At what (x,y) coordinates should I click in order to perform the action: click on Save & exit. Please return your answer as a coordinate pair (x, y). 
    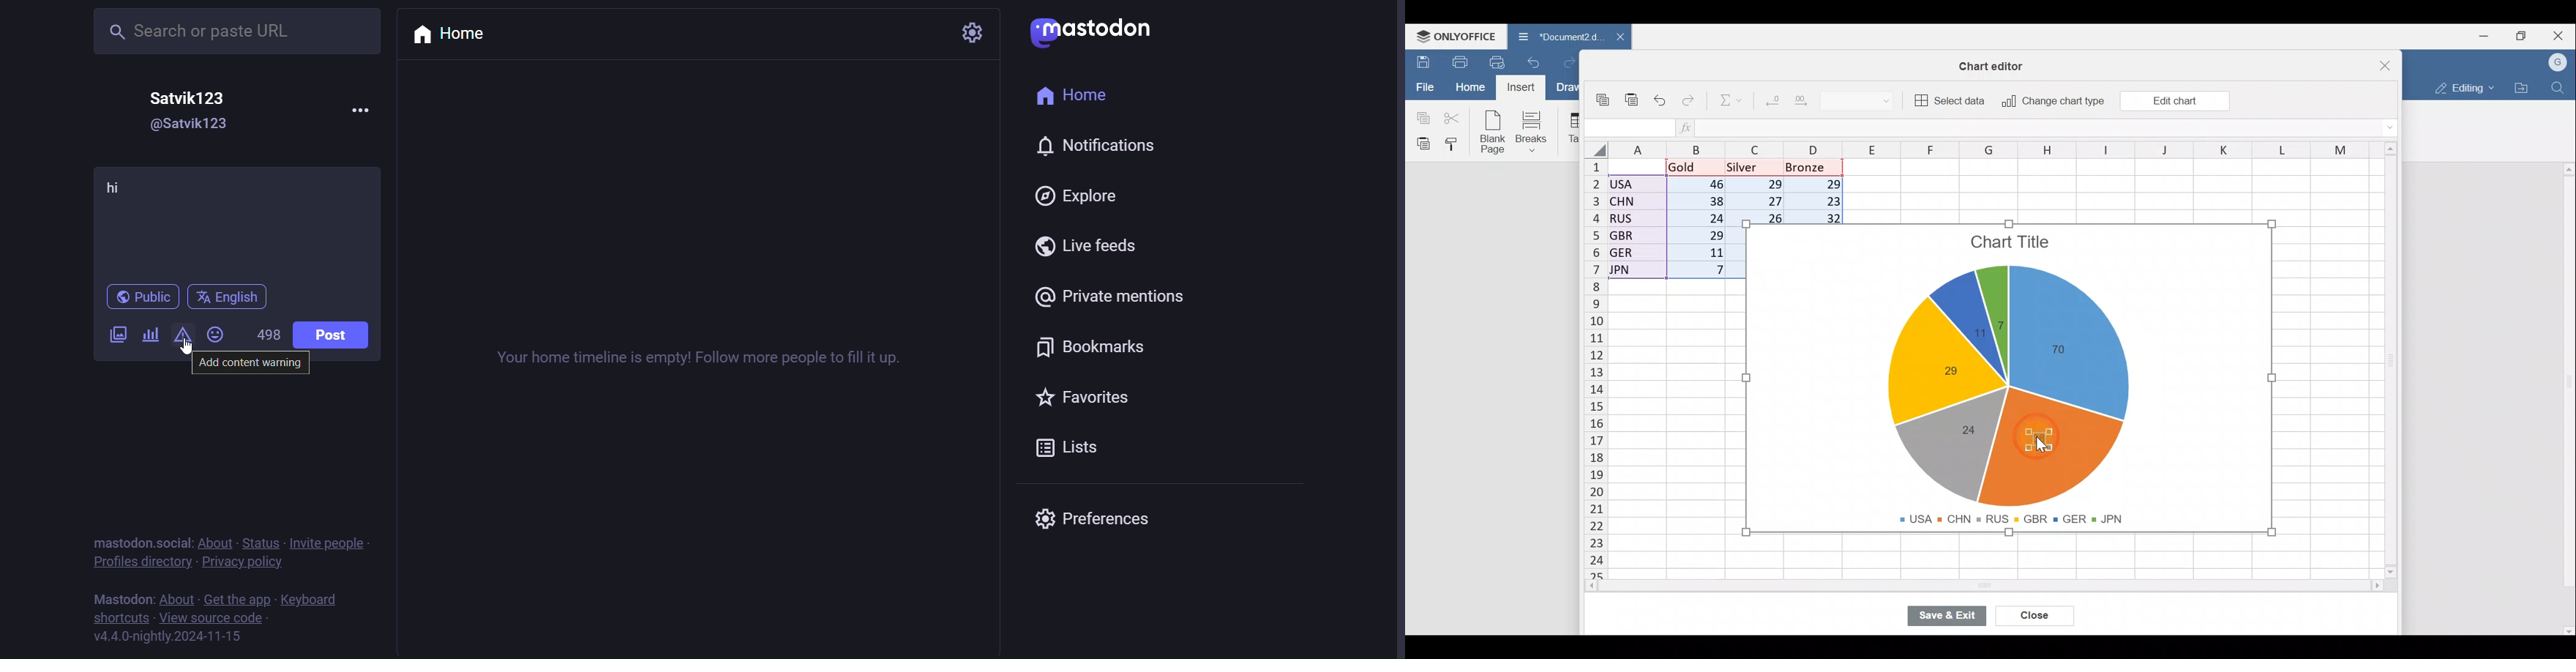
    Looking at the image, I should click on (1953, 617).